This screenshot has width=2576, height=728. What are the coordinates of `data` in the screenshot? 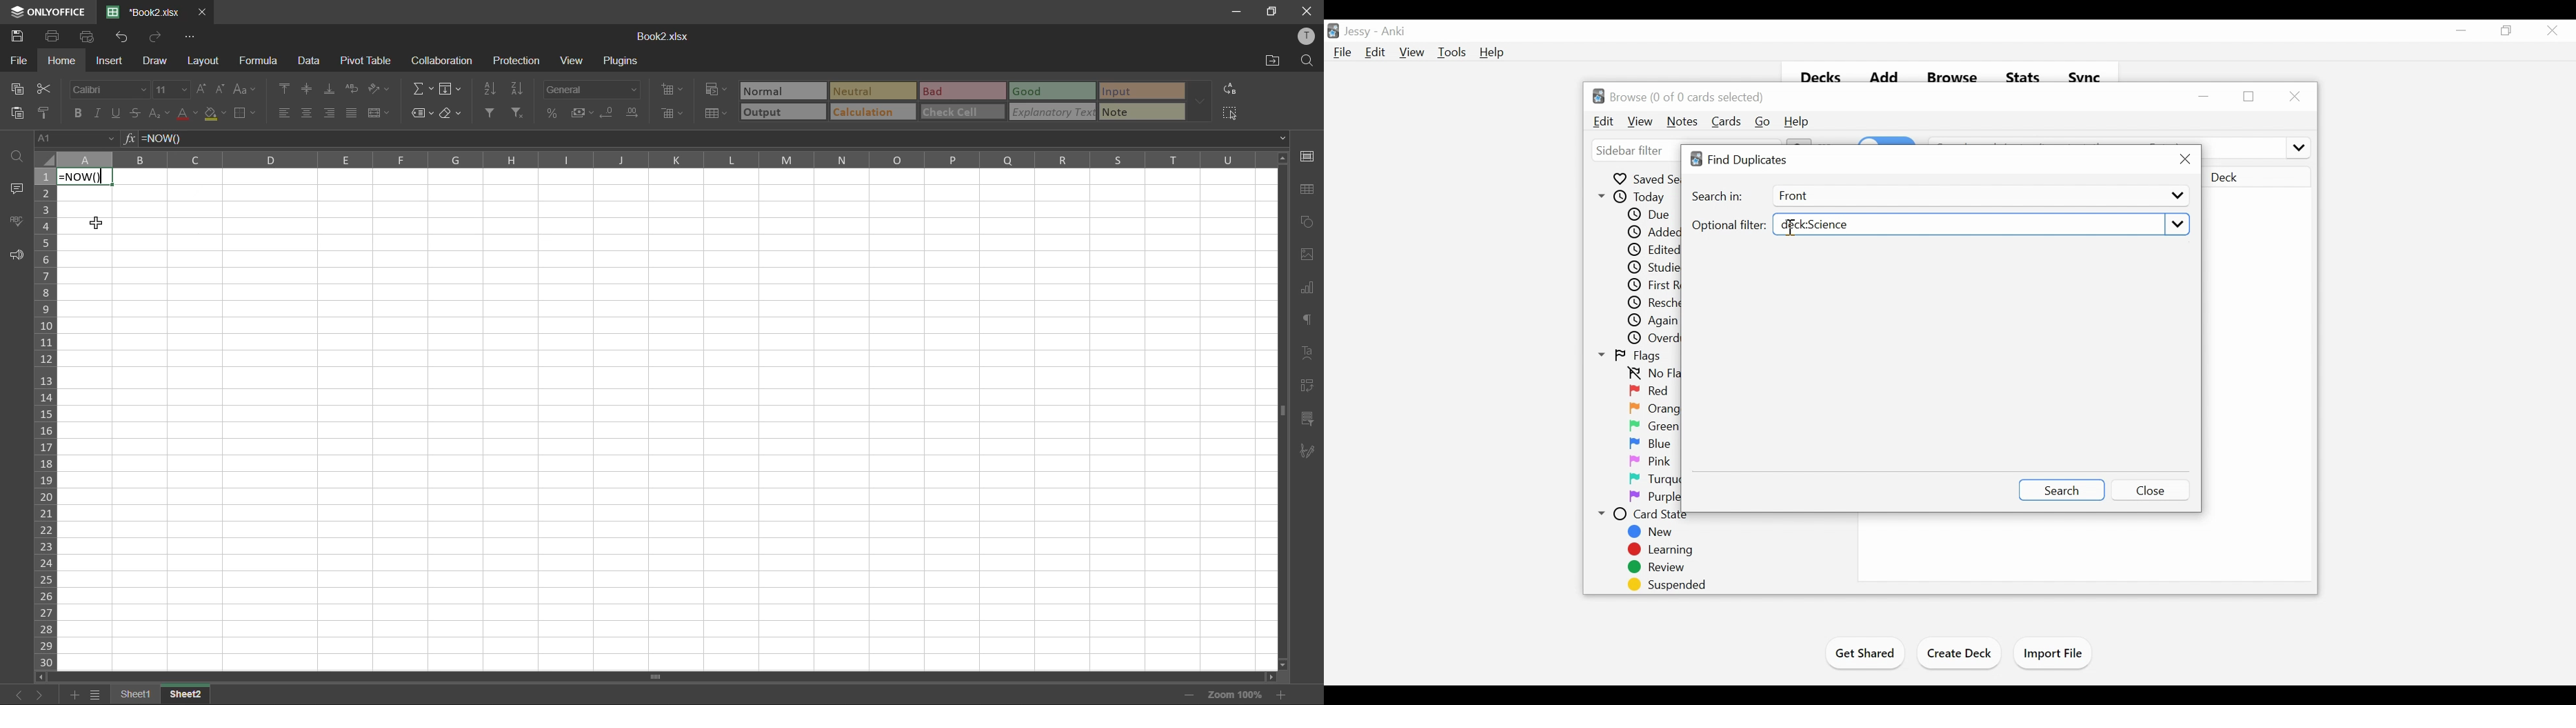 It's located at (308, 62).